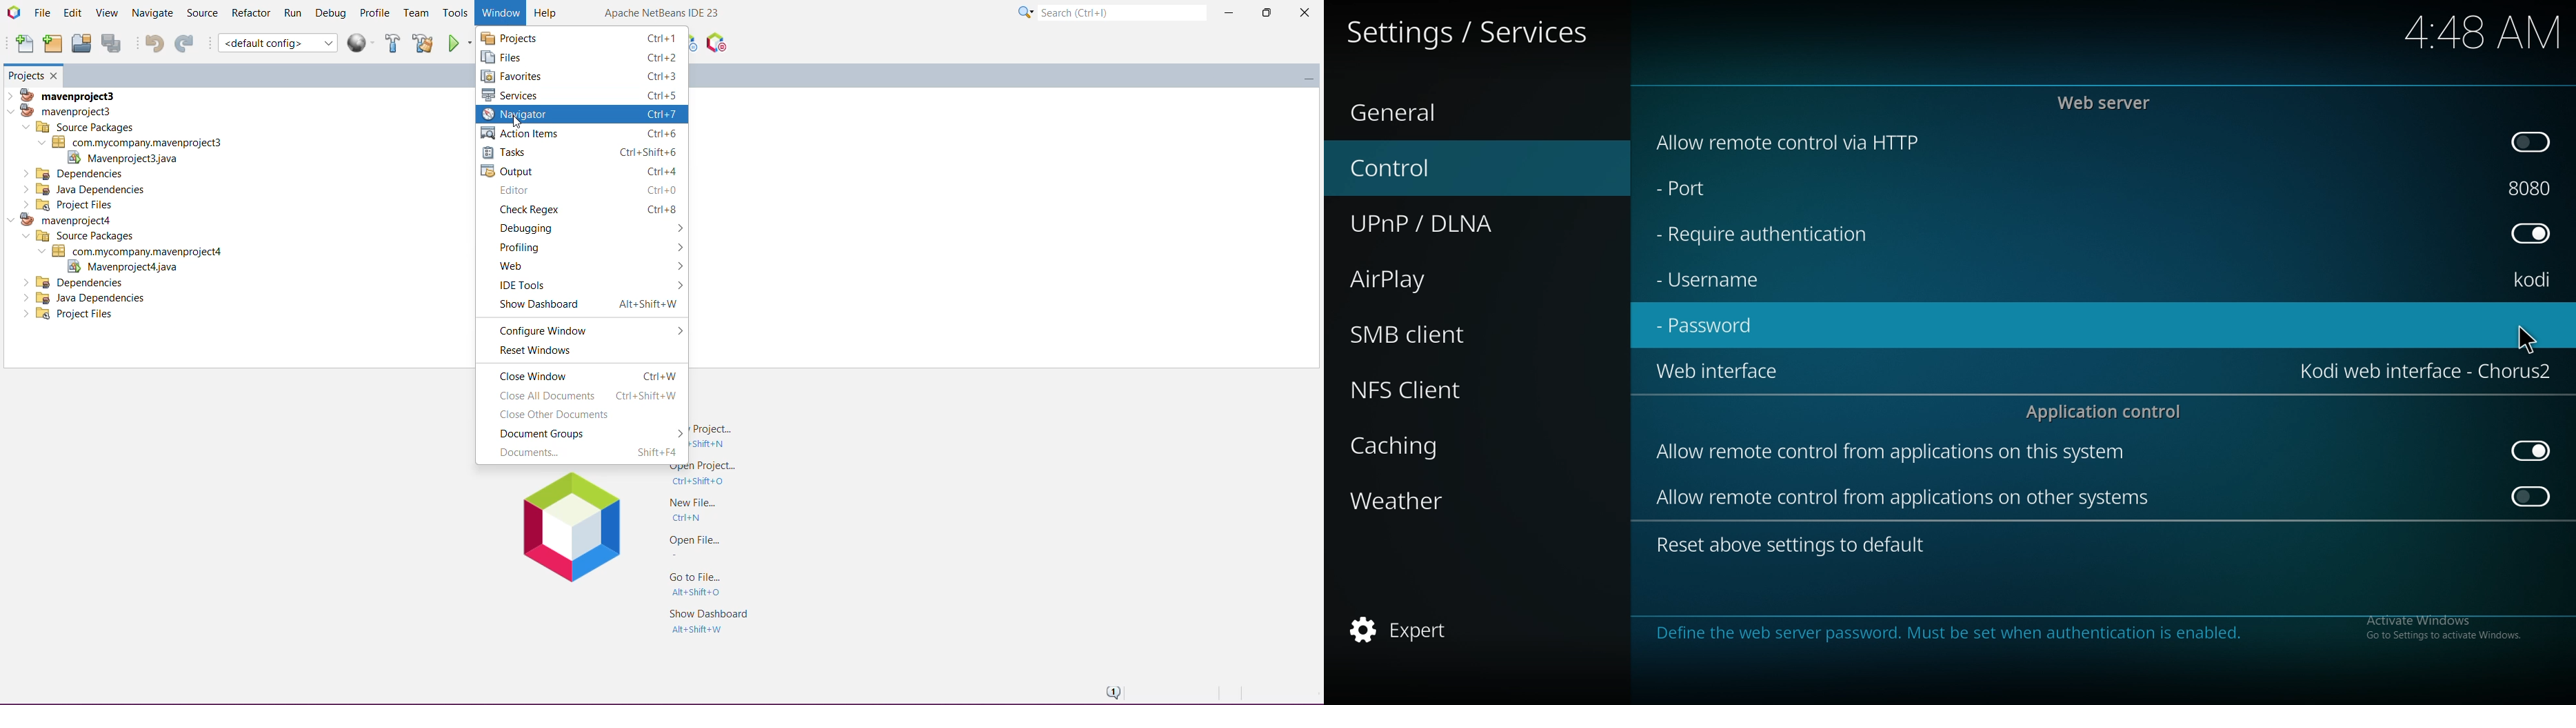 Image resolution: width=2576 pixels, height=728 pixels. What do you see at coordinates (423, 43) in the screenshot?
I see `Clean and Build Project` at bounding box center [423, 43].